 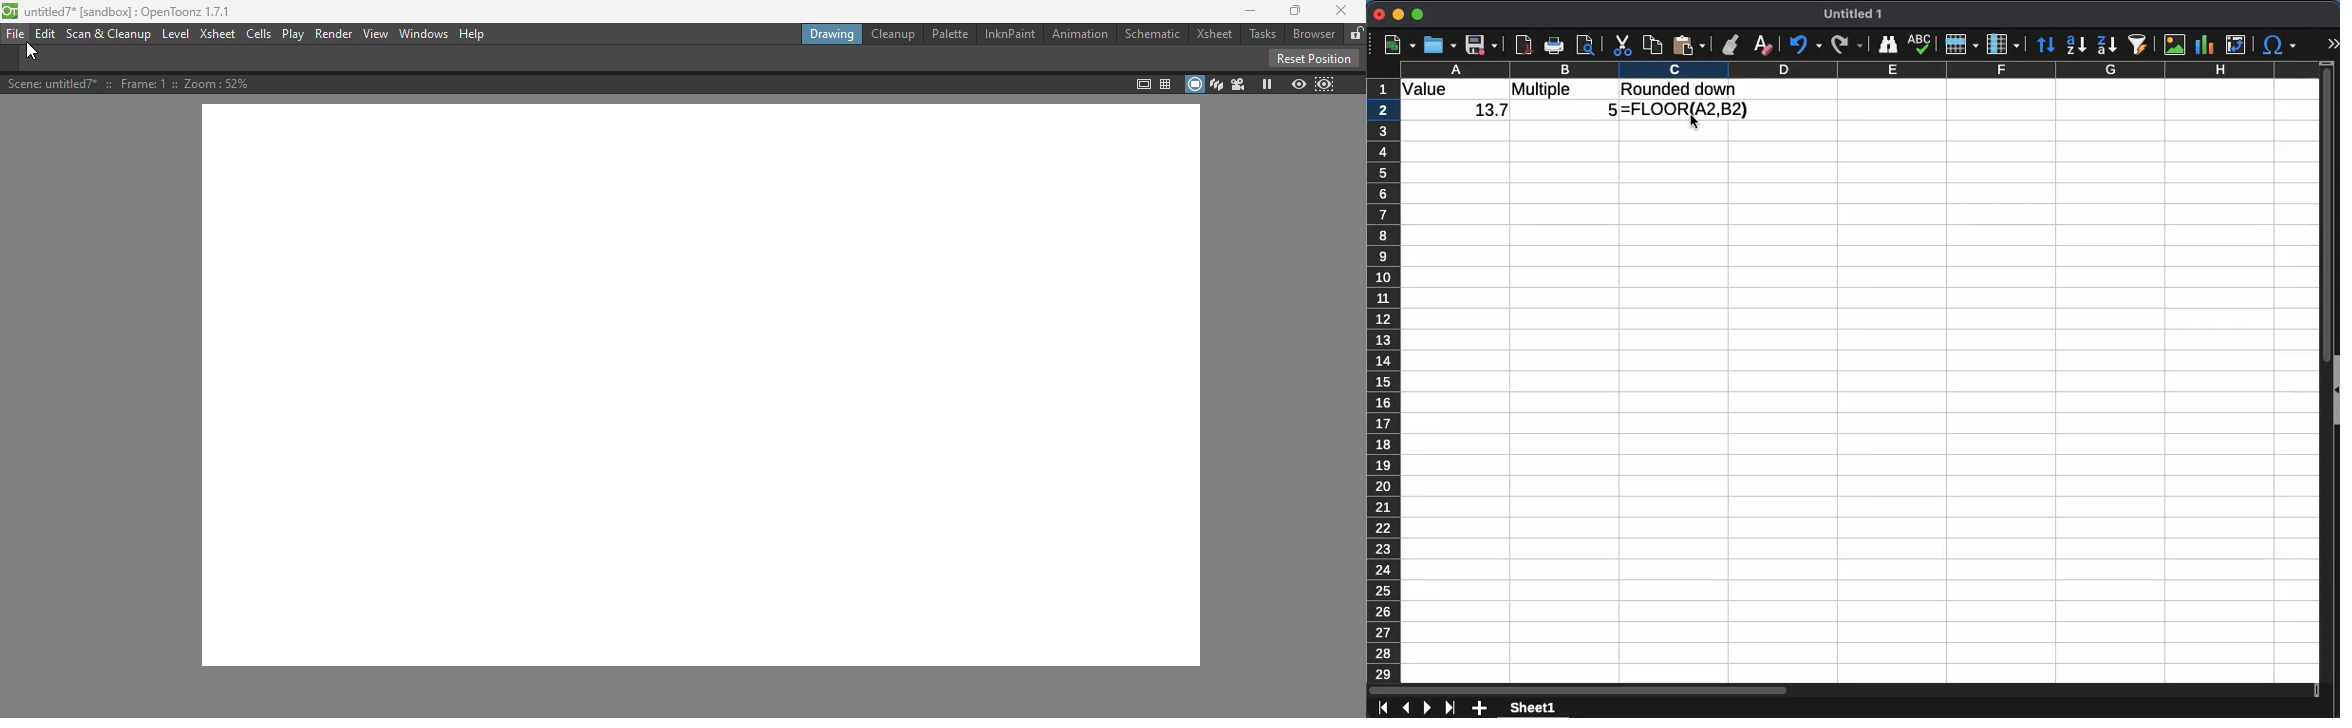 What do you see at coordinates (374, 34) in the screenshot?
I see `View` at bounding box center [374, 34].